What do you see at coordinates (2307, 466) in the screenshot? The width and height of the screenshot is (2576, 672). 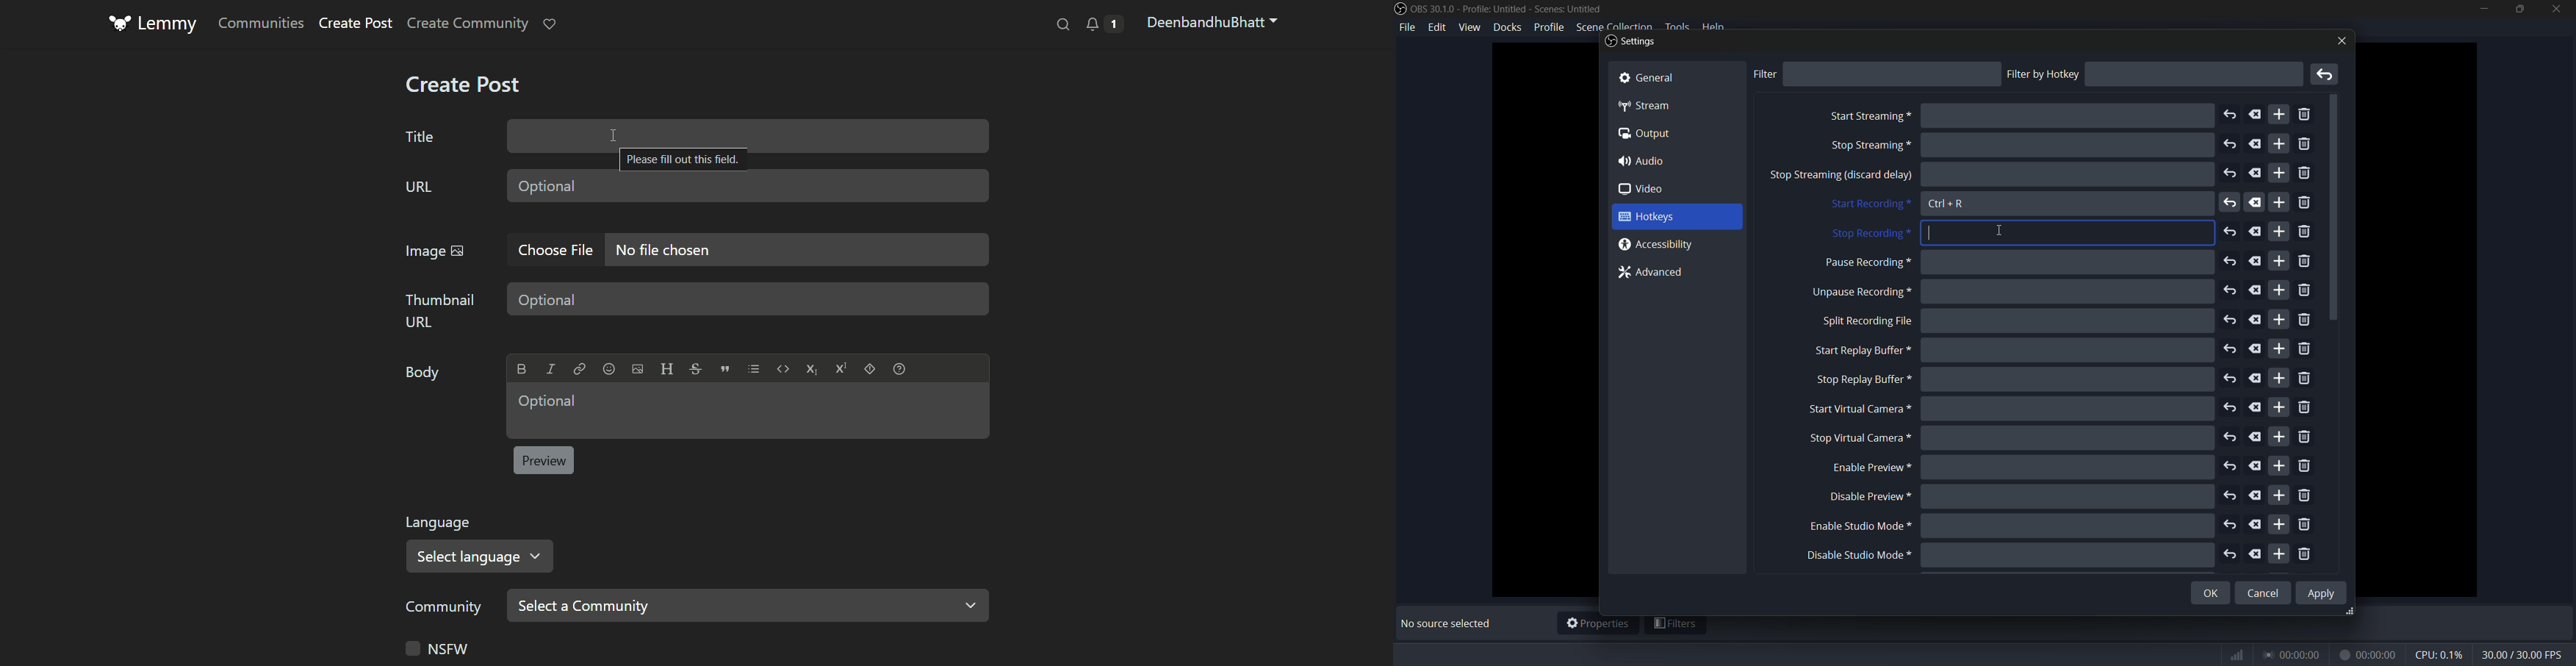 I see `remove` at bounding box center [2307, 466].